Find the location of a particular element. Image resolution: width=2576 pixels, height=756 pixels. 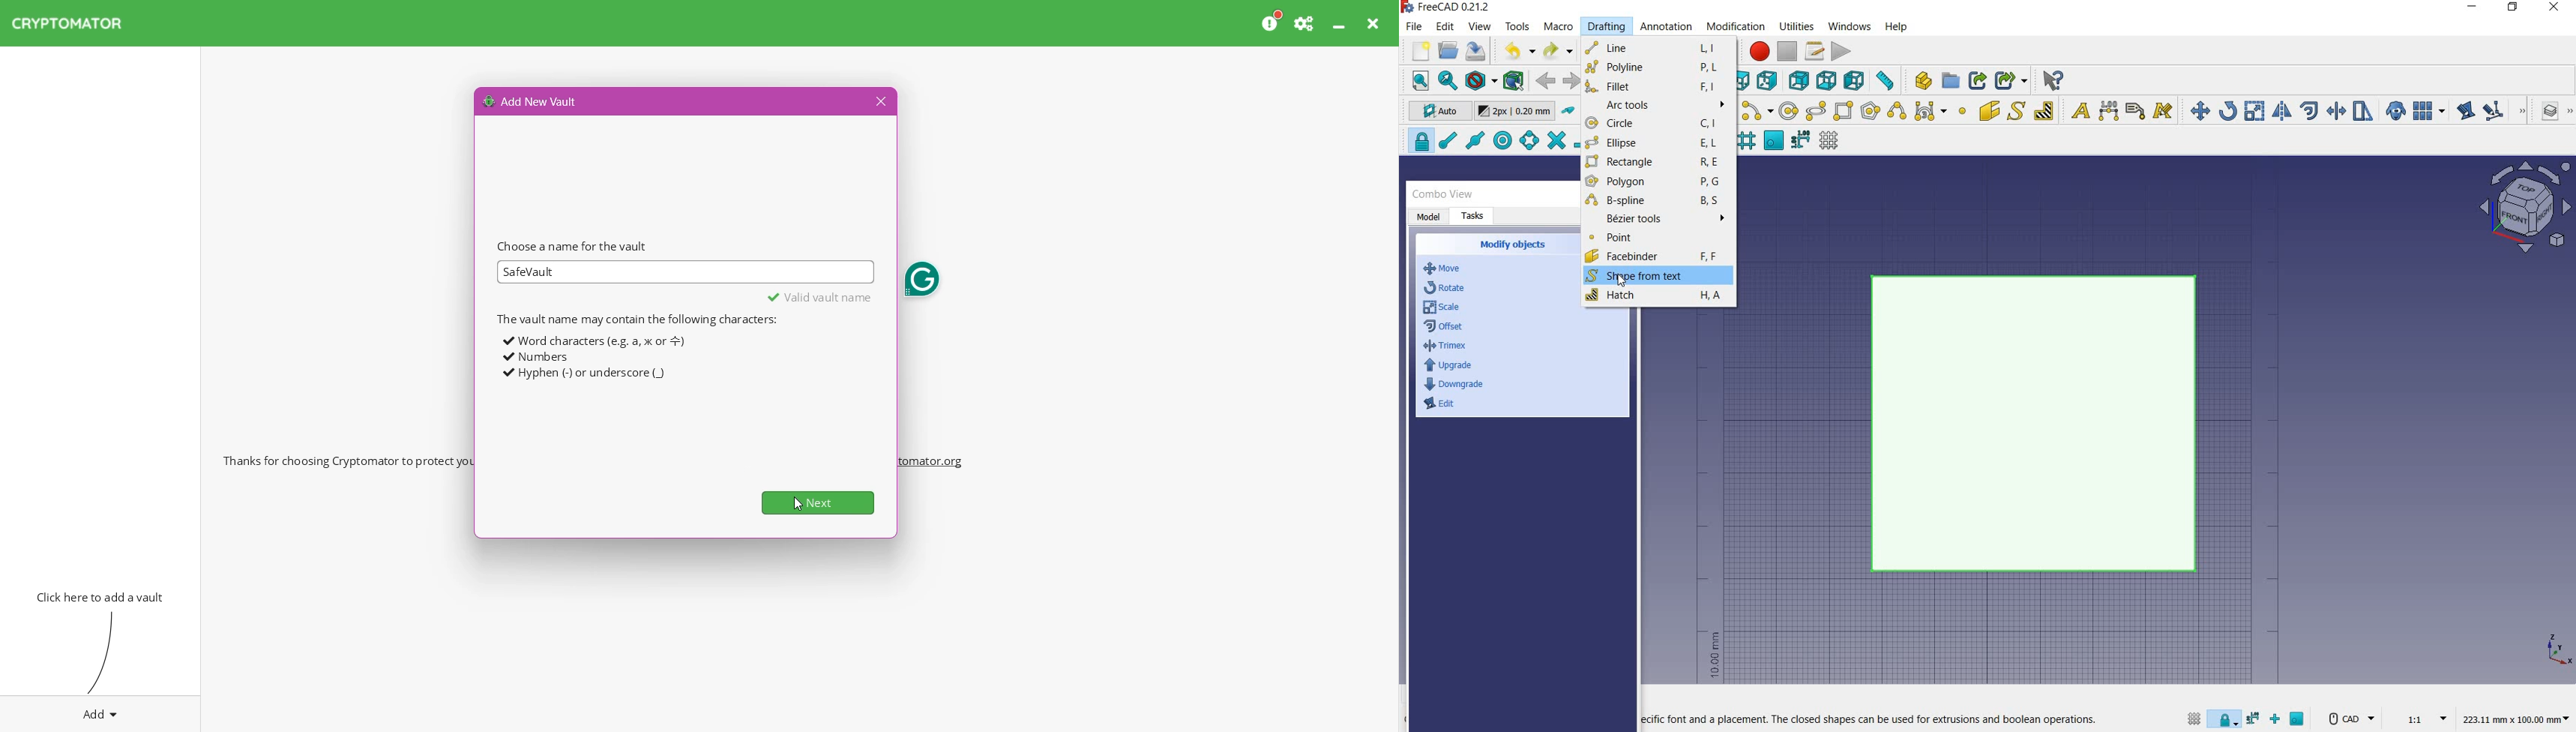

Bezier tool is located at coordinates (1930, 114).